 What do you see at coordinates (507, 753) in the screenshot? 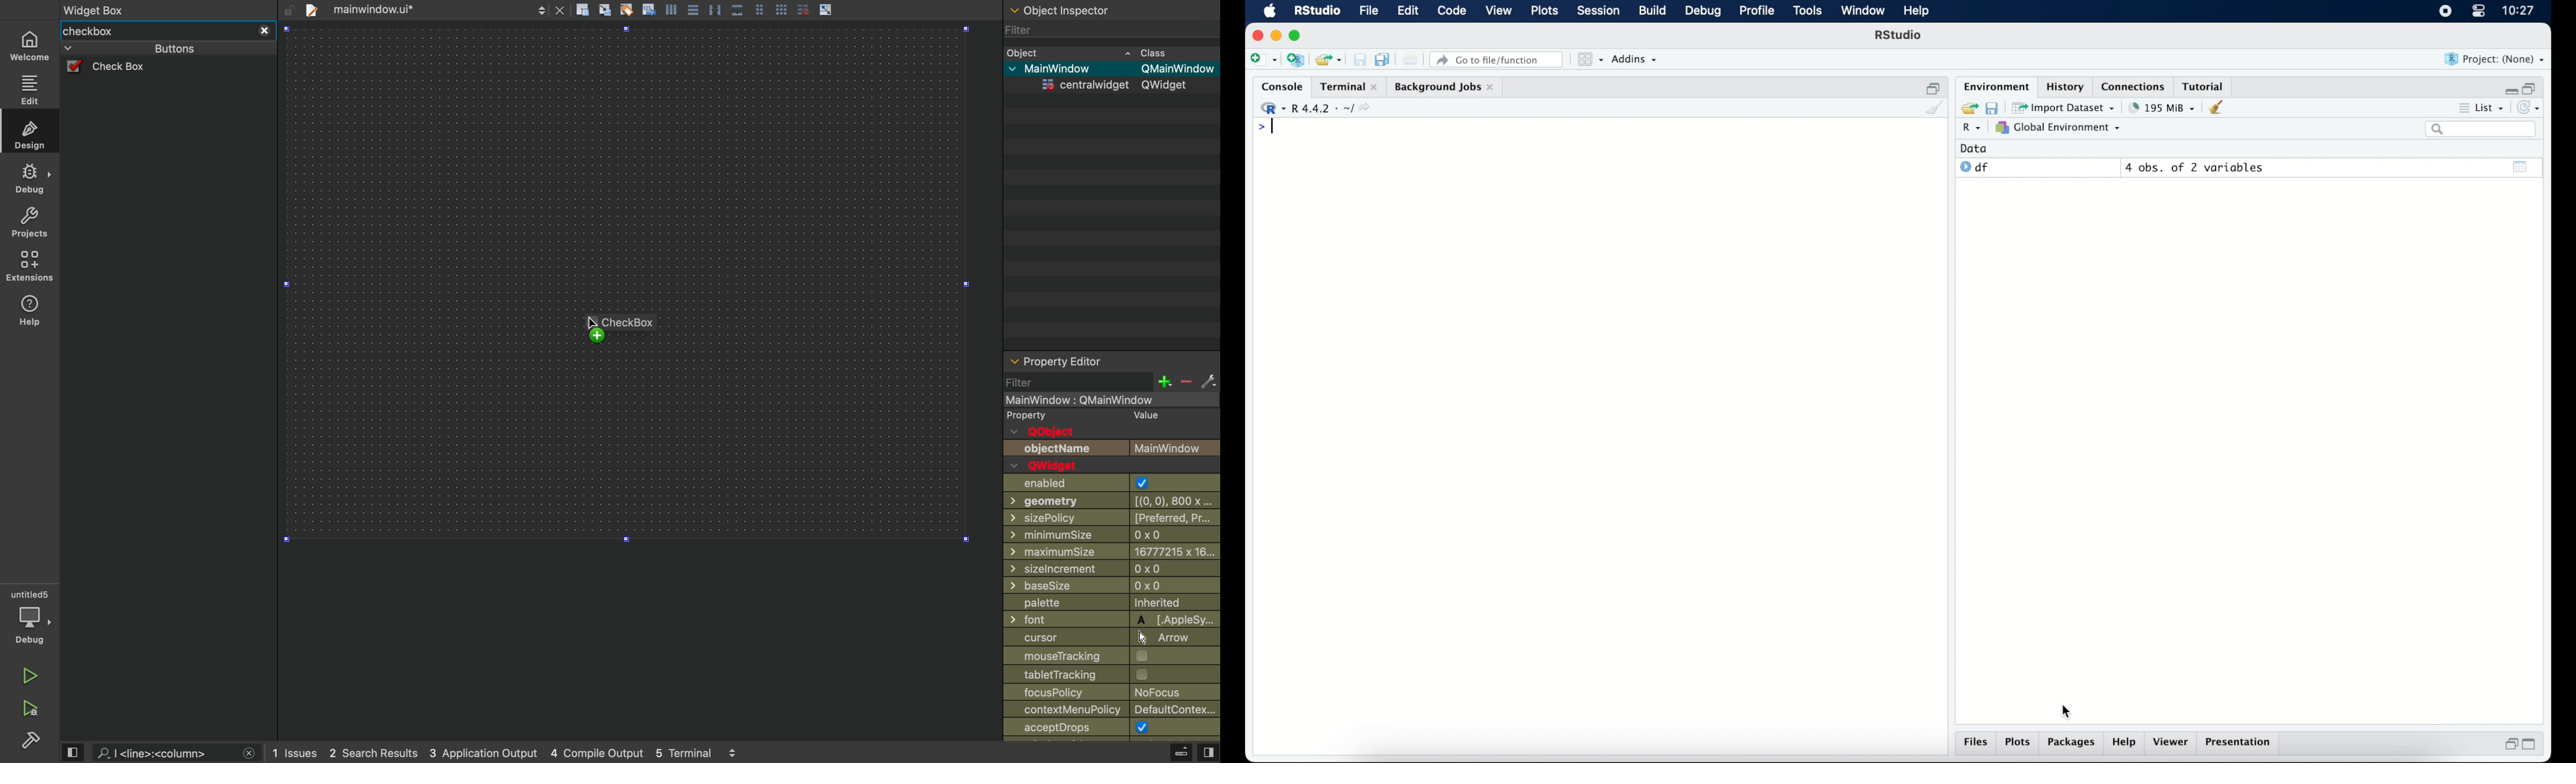
I see `logs` at bounding box center [507, 753].